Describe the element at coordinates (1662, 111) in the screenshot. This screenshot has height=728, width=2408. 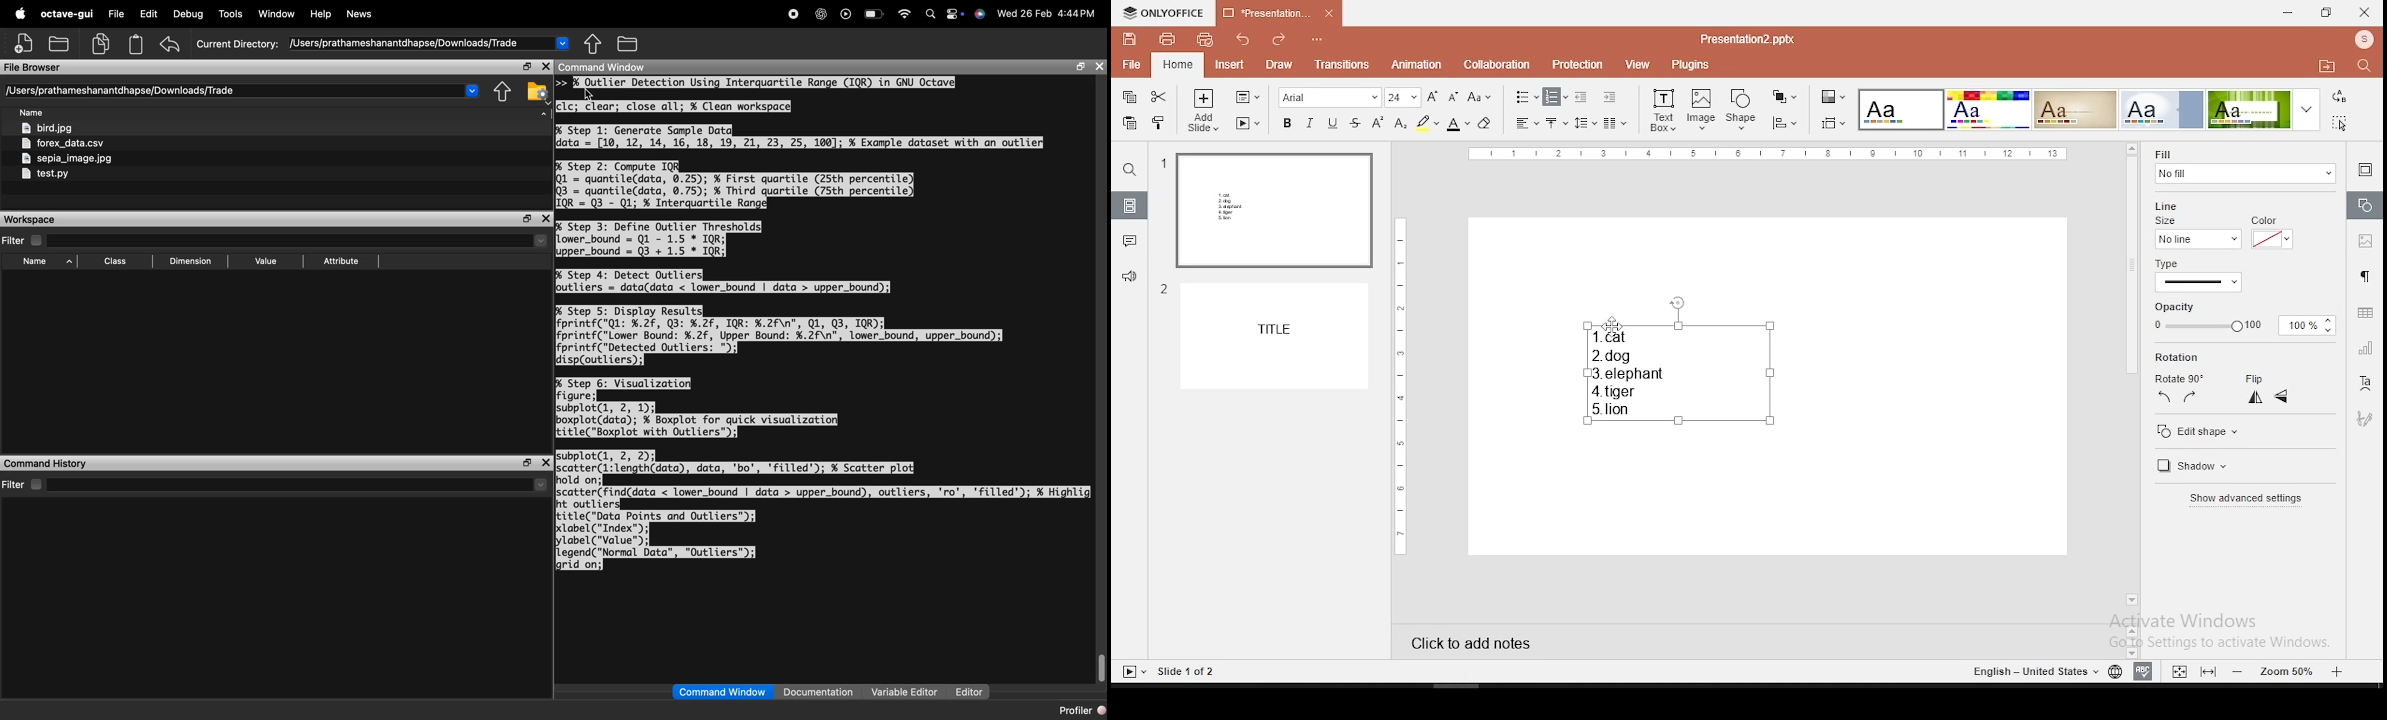
I see `text box` at that location.